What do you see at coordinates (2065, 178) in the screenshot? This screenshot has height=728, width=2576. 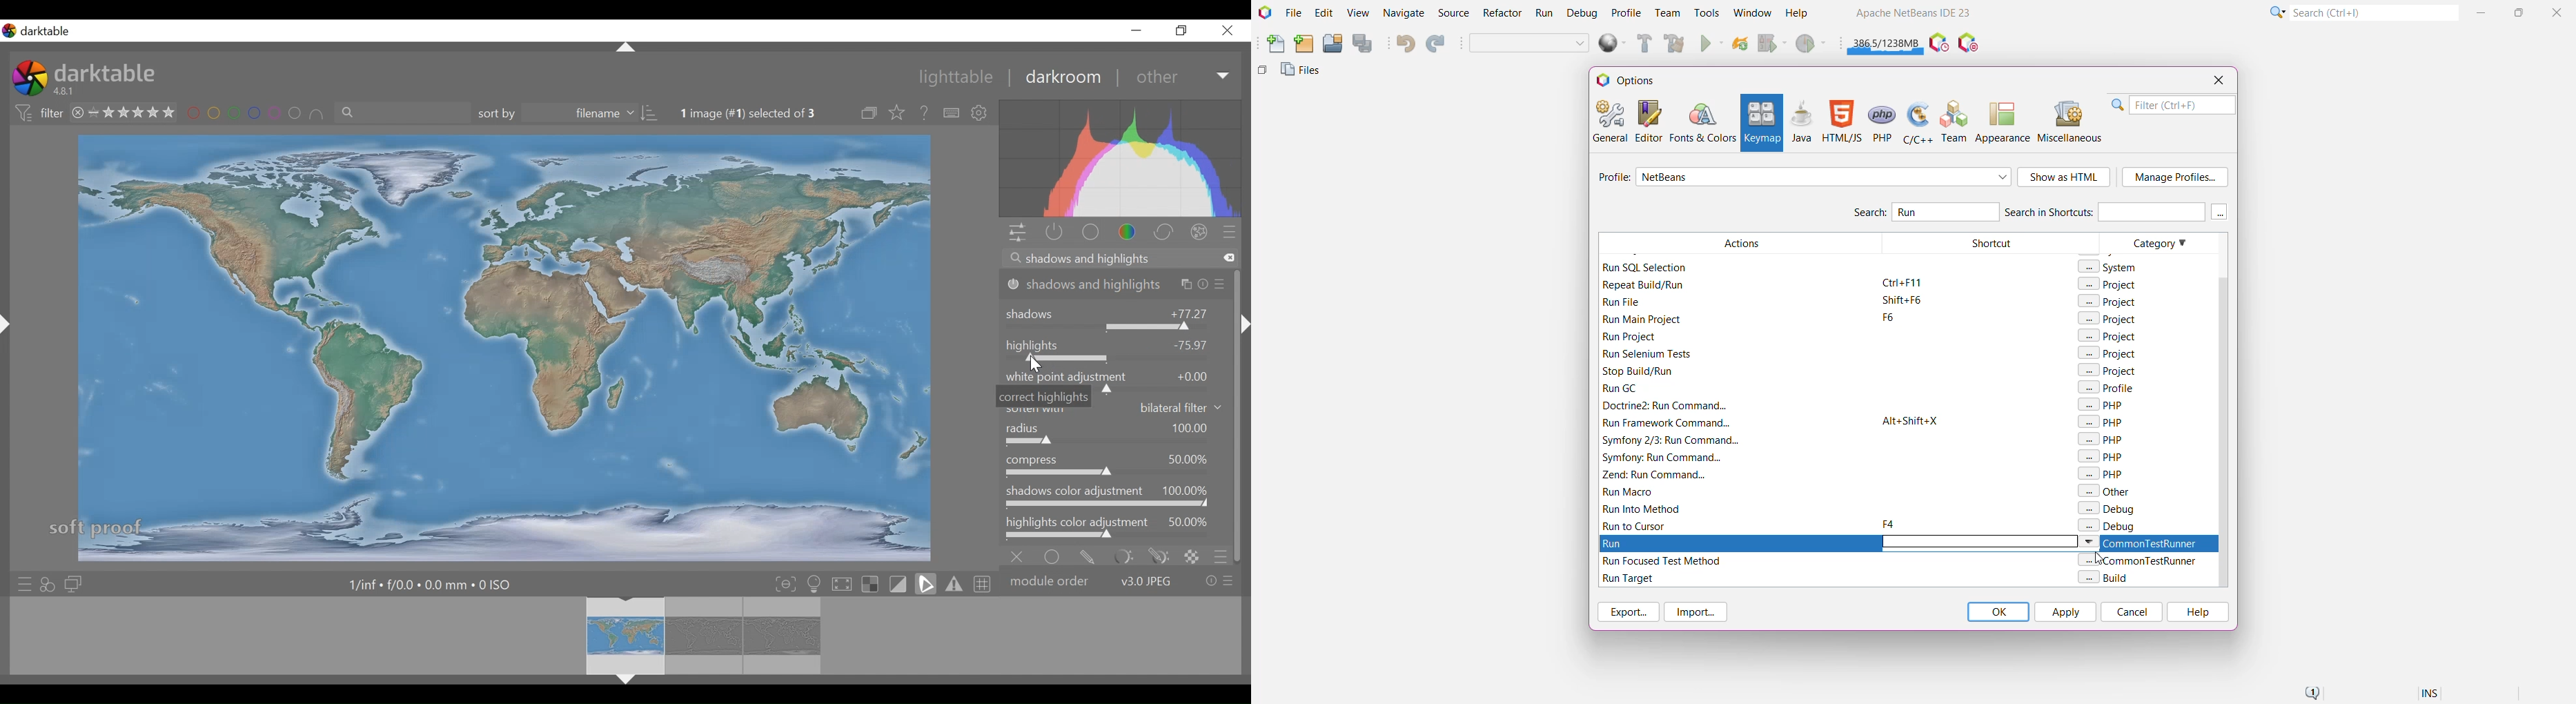 I see `Show as HTML` at bounding box center [2065, 178].